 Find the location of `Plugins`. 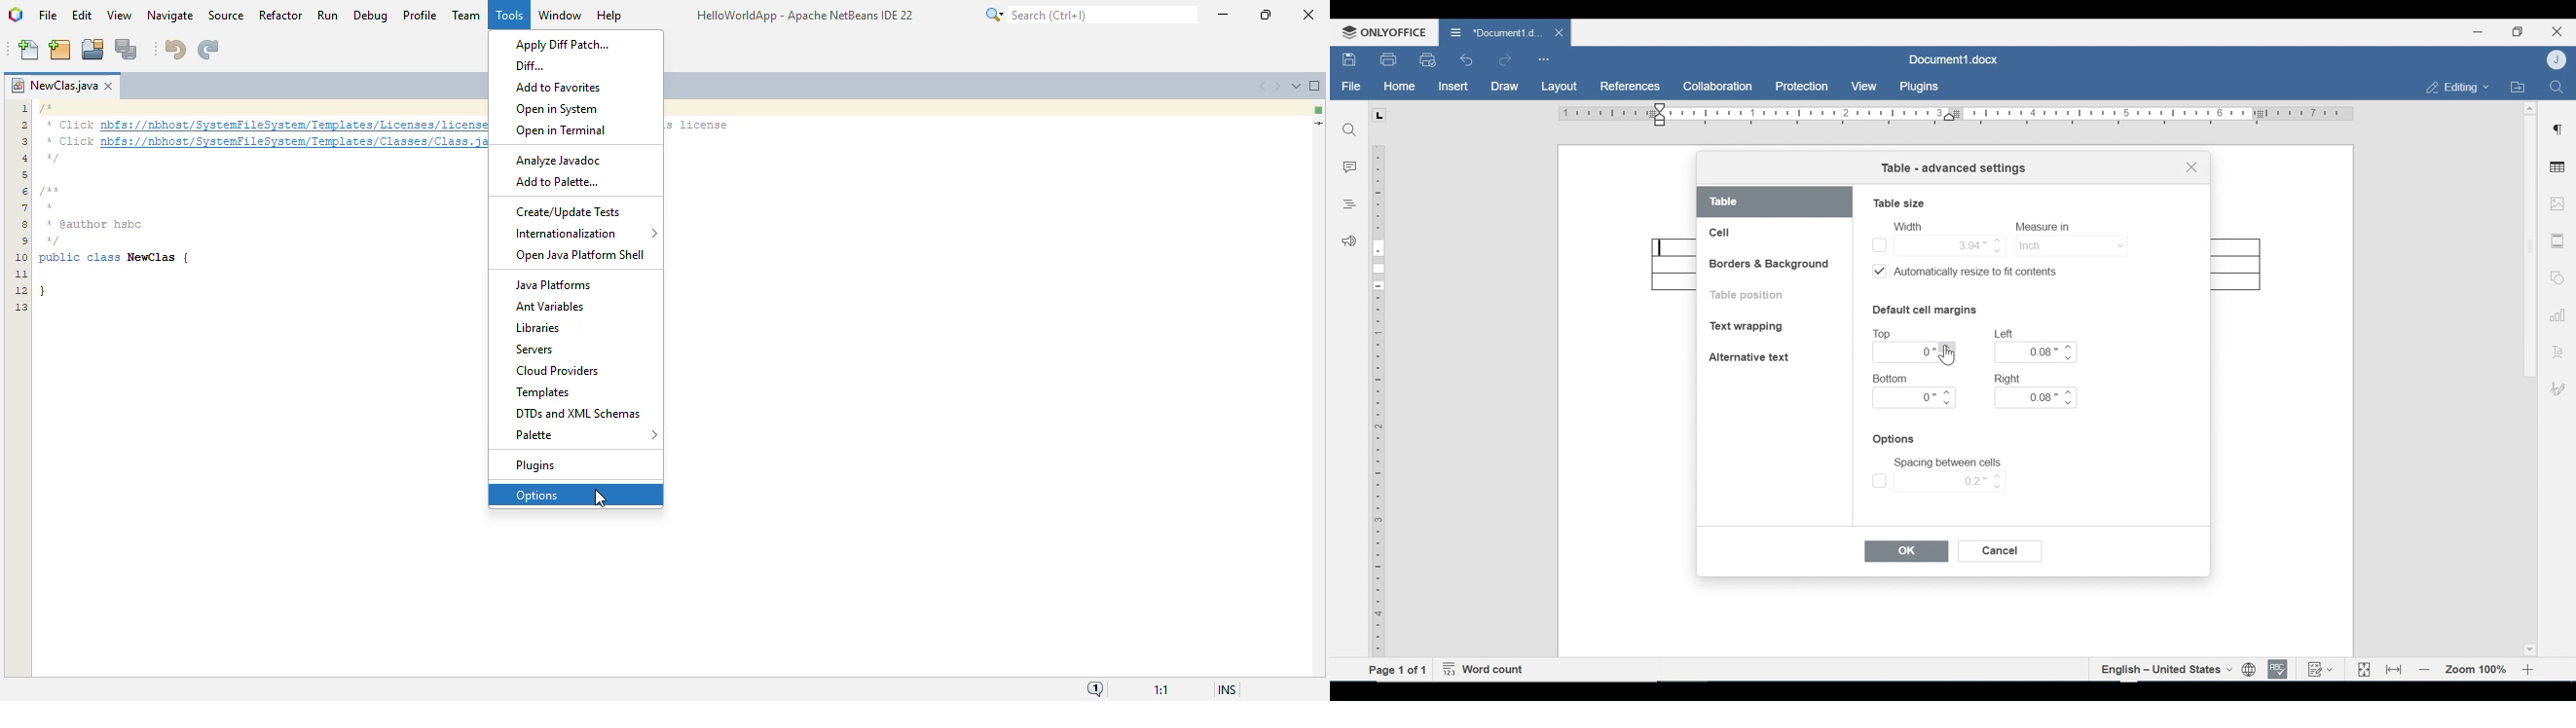

Plugins is located at coordinates (1917, 87).